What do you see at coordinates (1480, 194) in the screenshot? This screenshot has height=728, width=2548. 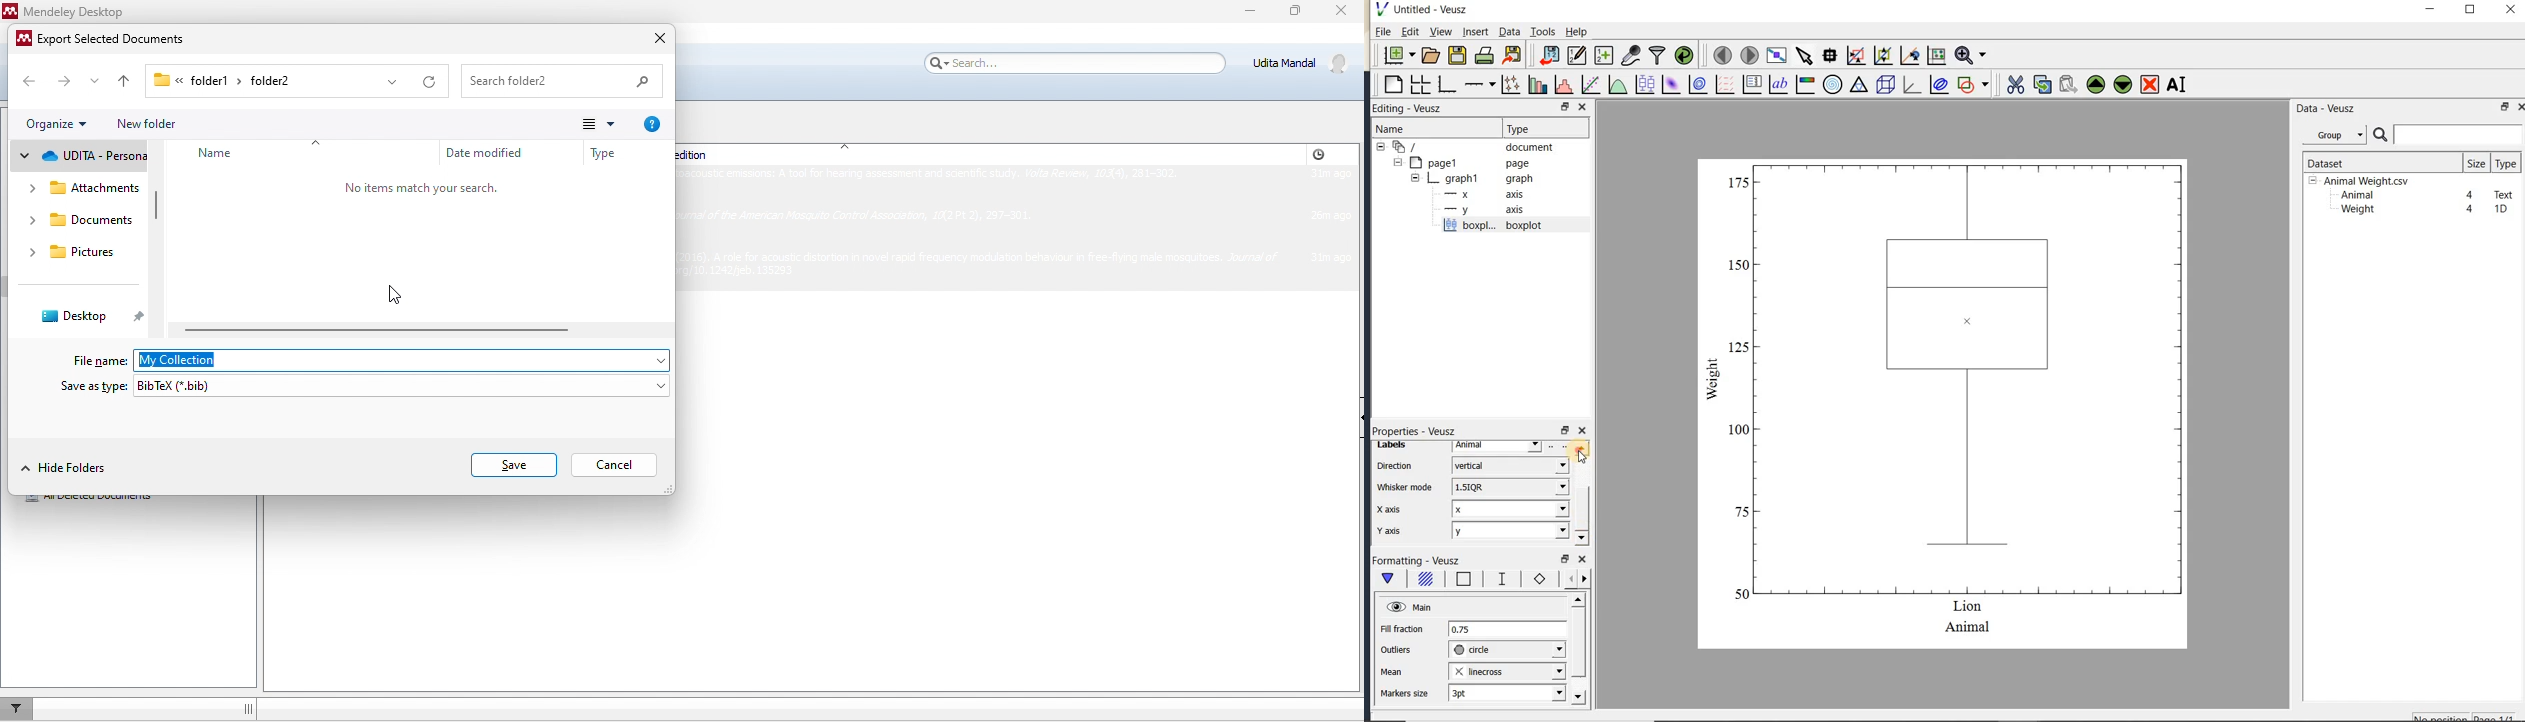 I see `axis` at bounding box center [1480, 194].